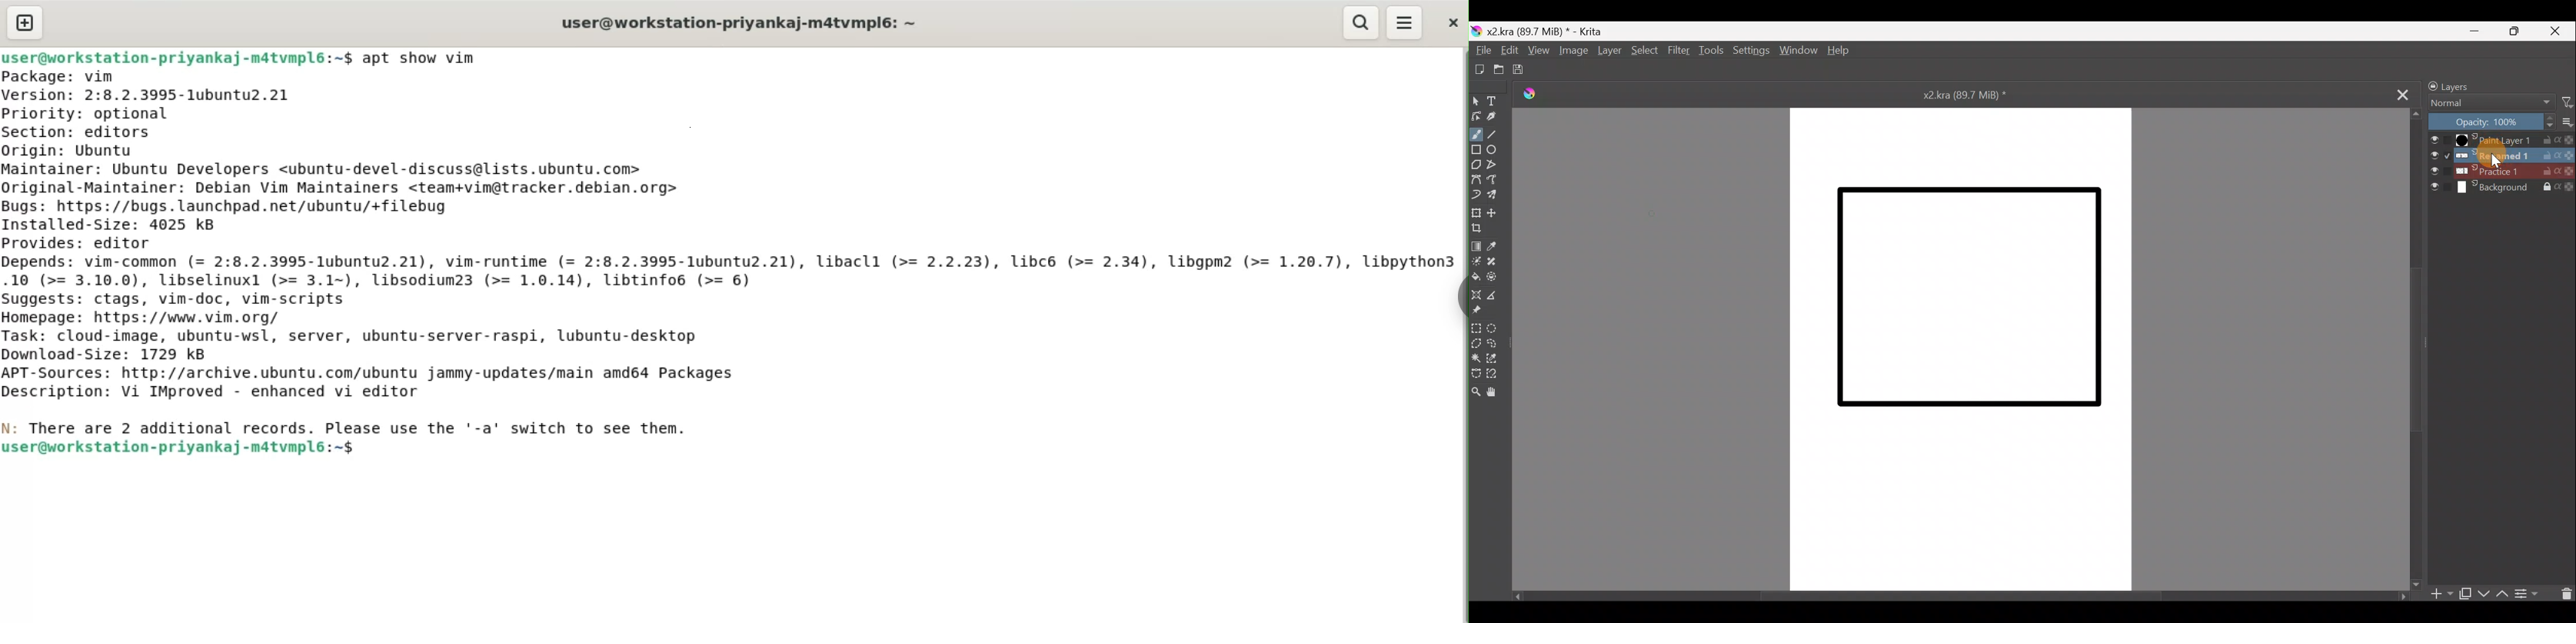 The width and height of the screenshot is (2576, 644). What do you see at coordinates (2484, 591) in the screenshot?
I see `Move layer/mask down` at bounding box center [2484, 591].